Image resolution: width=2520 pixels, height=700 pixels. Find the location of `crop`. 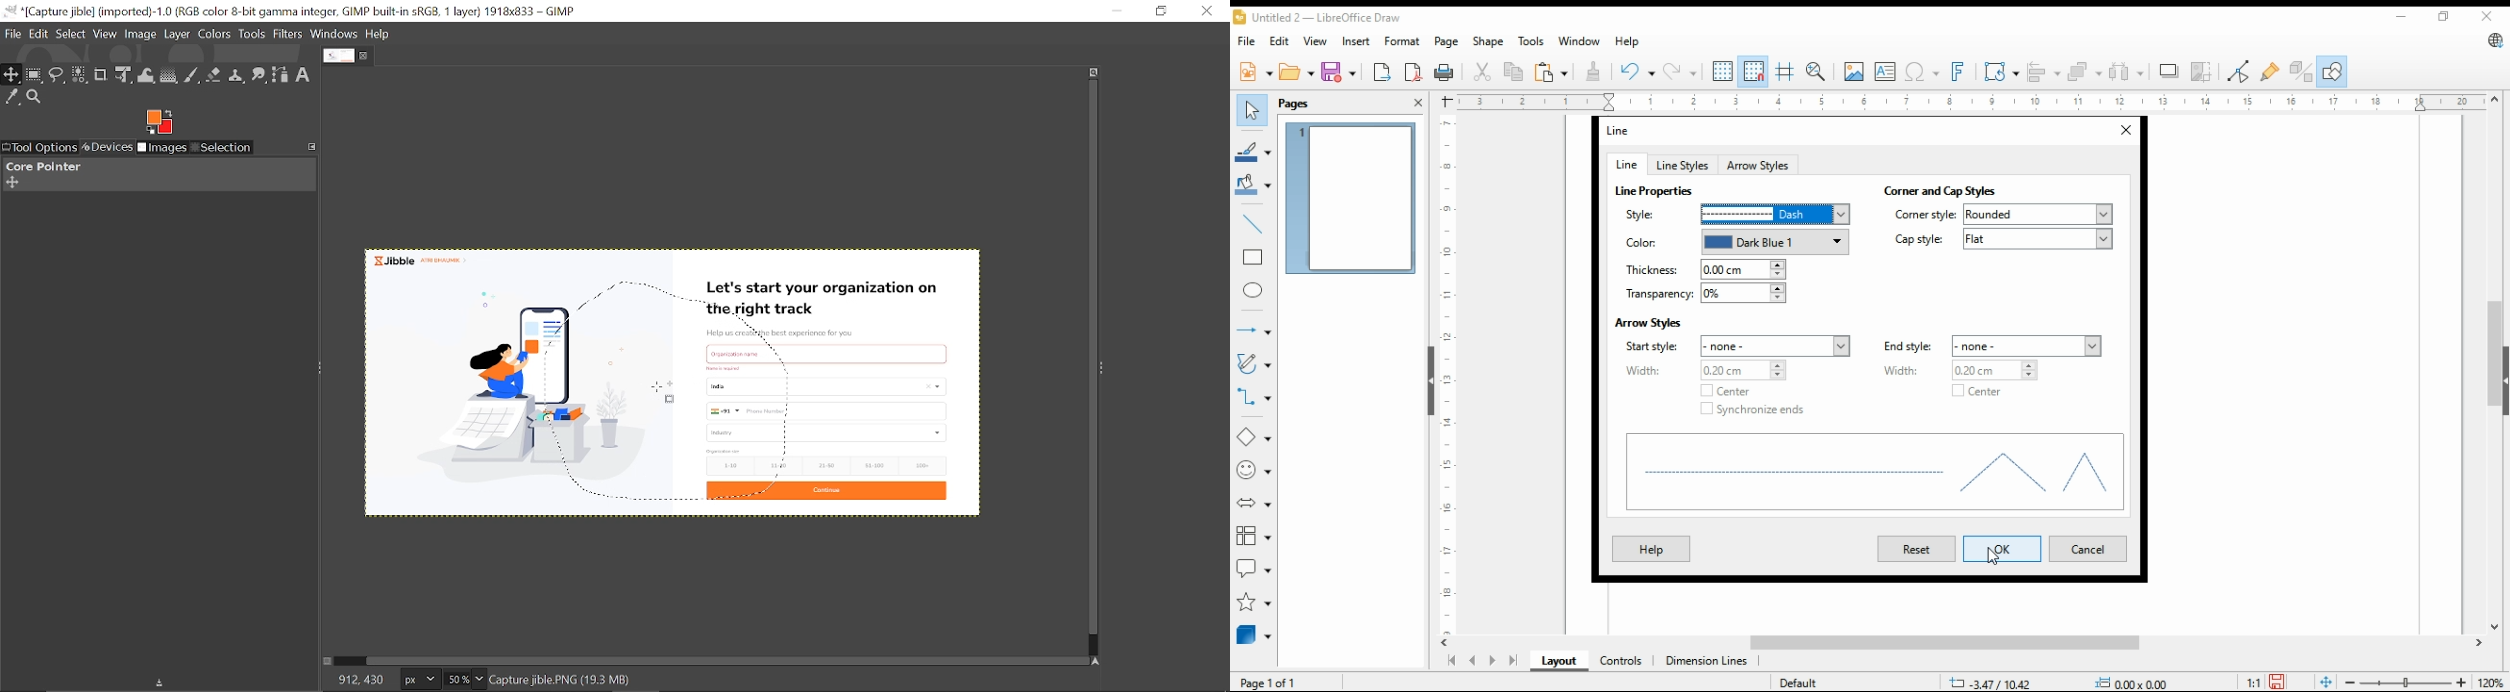

crop is located at coordinates (2204, 71).